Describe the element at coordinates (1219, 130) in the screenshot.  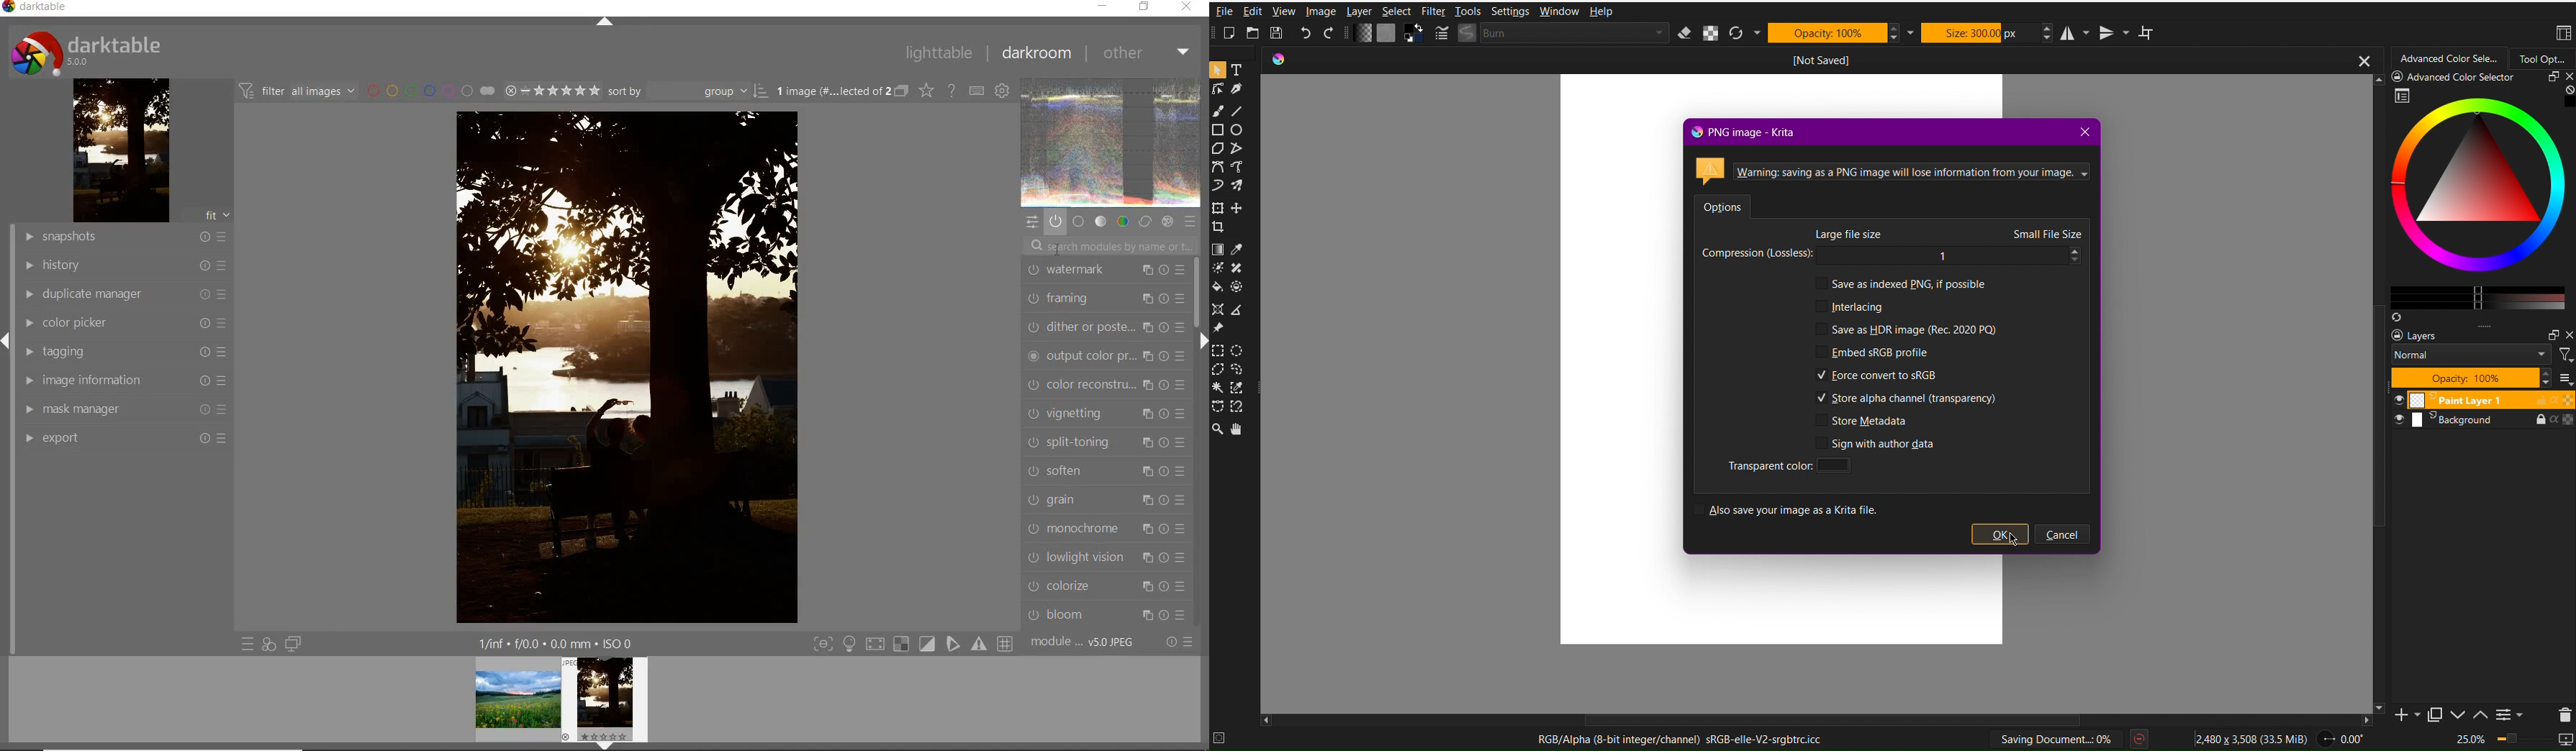
I see `Square` at that location.